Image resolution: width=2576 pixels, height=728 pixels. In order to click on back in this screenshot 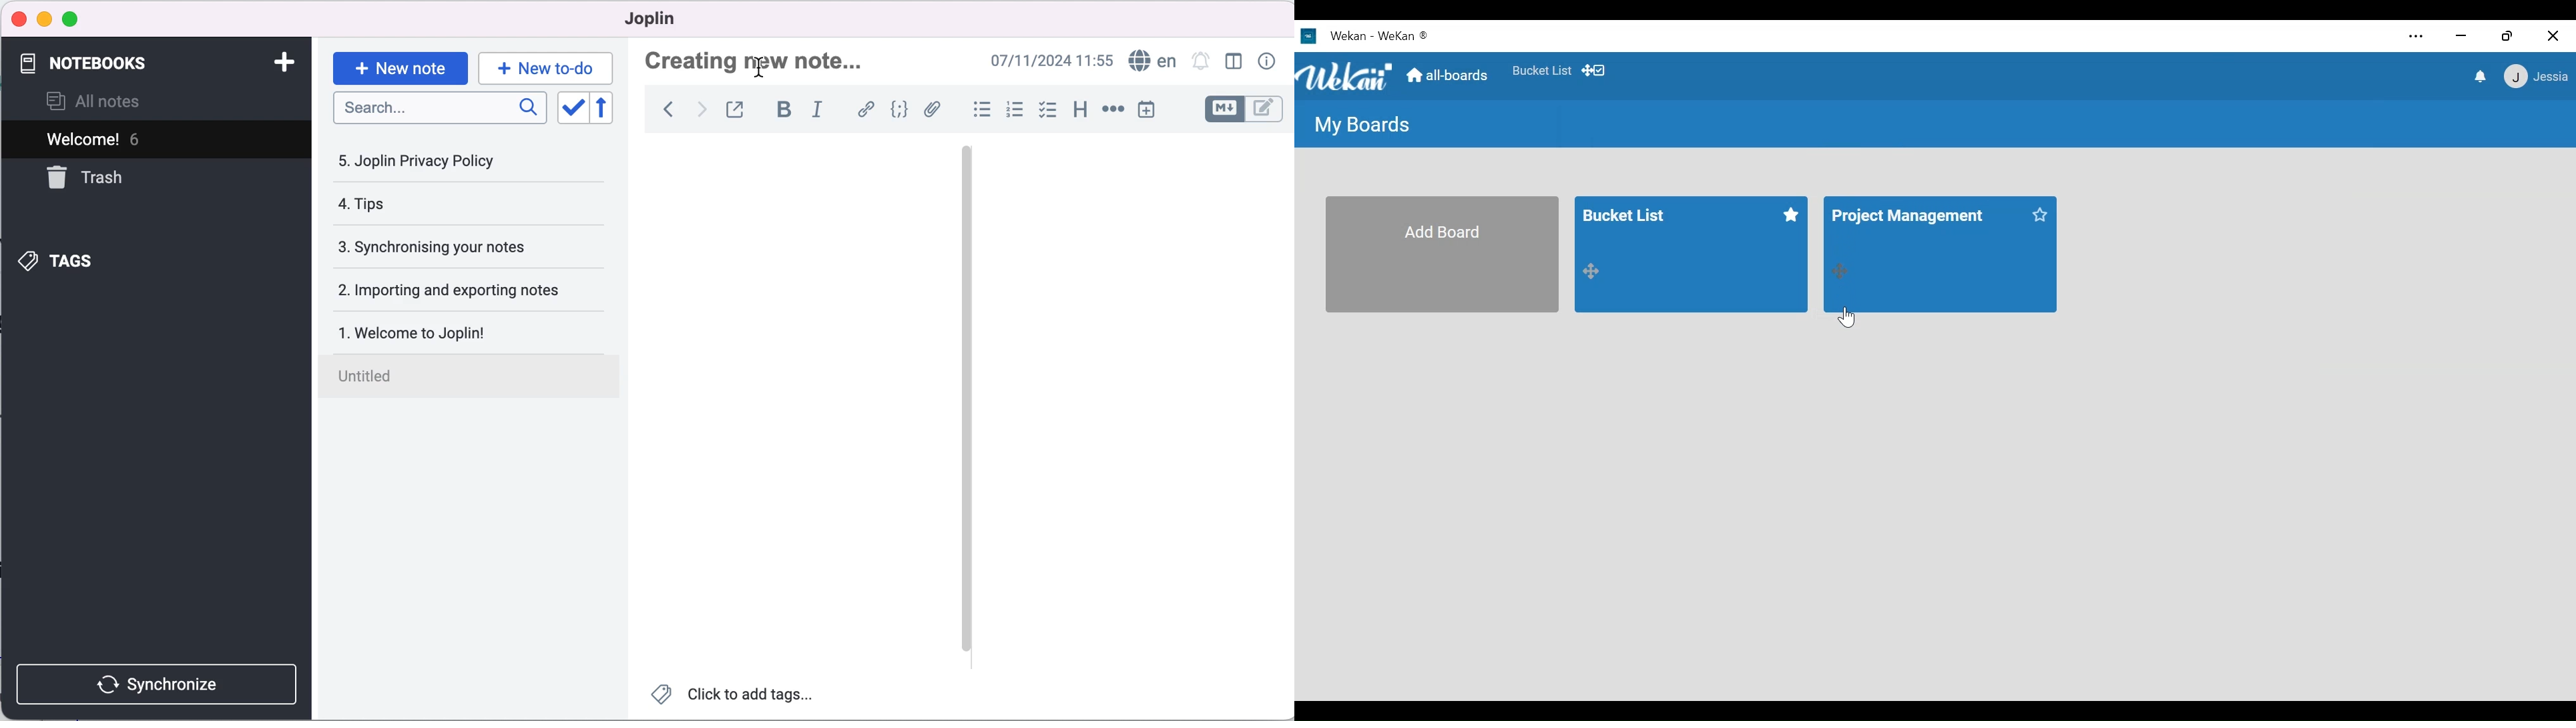, I will do `click(662, 113)`.